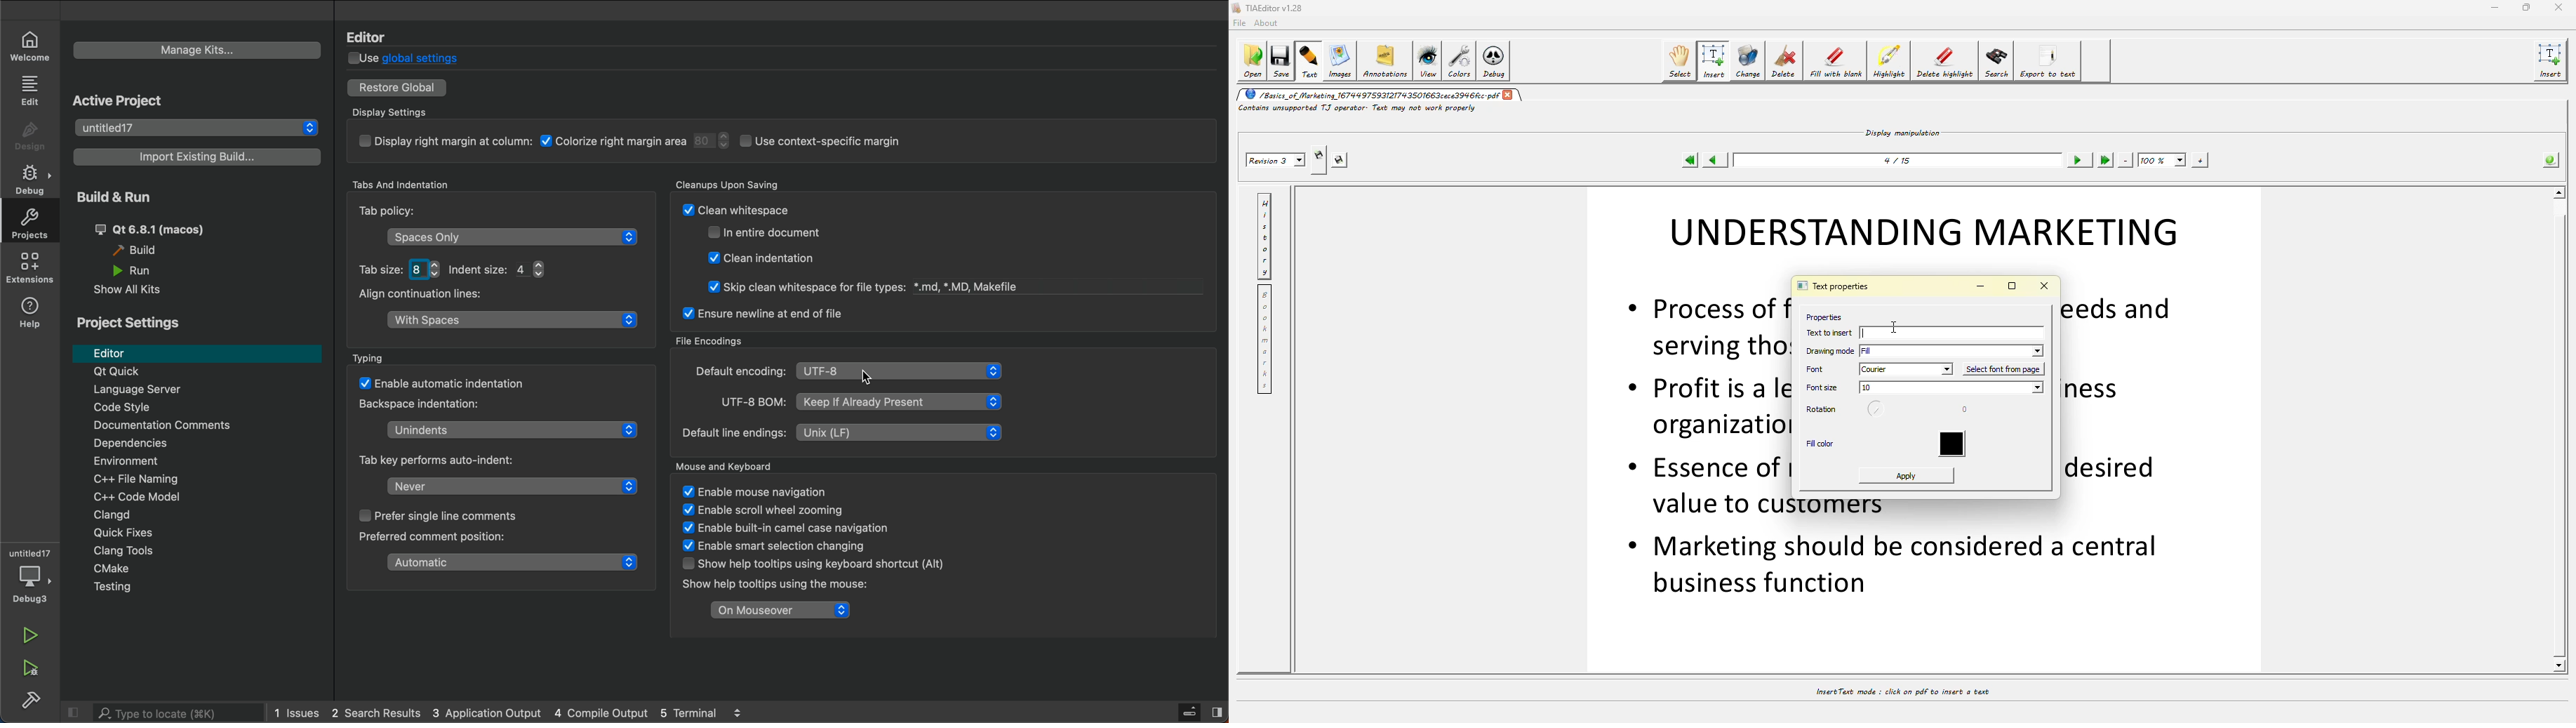 The image size is (2576, 728). Describe the element at coordinates (432, 295) in the screenshot. I see `Align continuation lines:` at that location.